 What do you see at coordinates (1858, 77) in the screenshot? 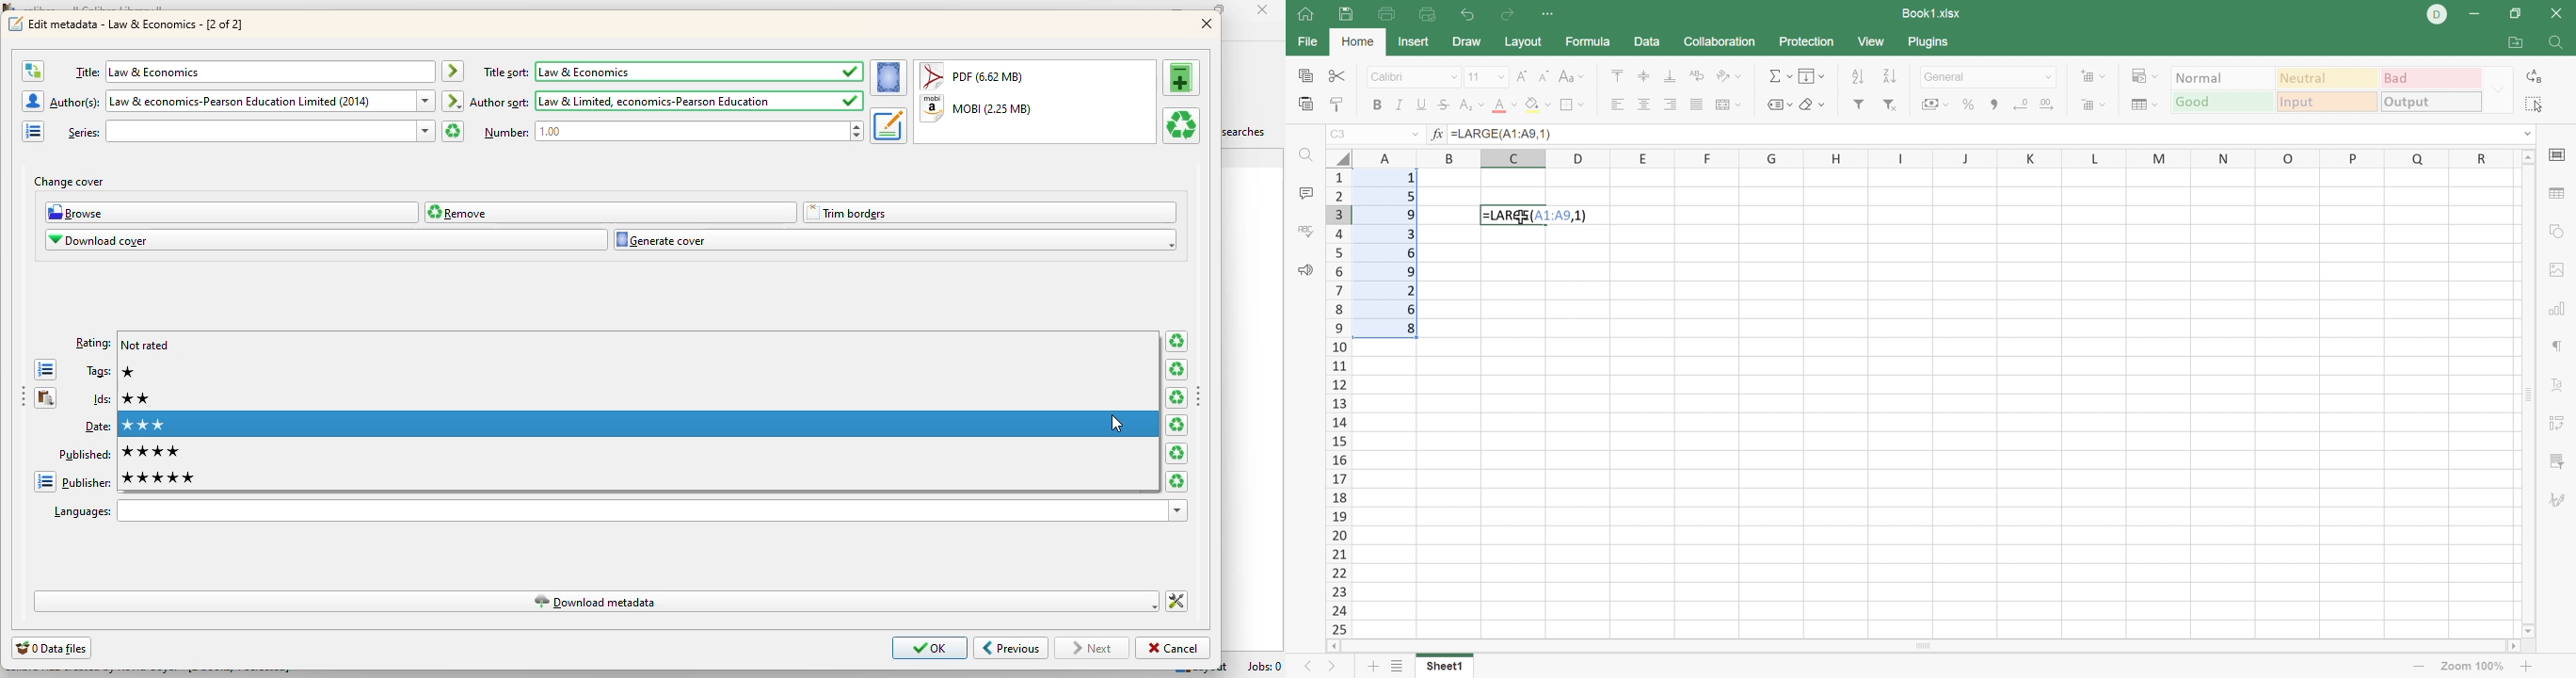
I see `Ascending order` at bounding box center [1858, 77].